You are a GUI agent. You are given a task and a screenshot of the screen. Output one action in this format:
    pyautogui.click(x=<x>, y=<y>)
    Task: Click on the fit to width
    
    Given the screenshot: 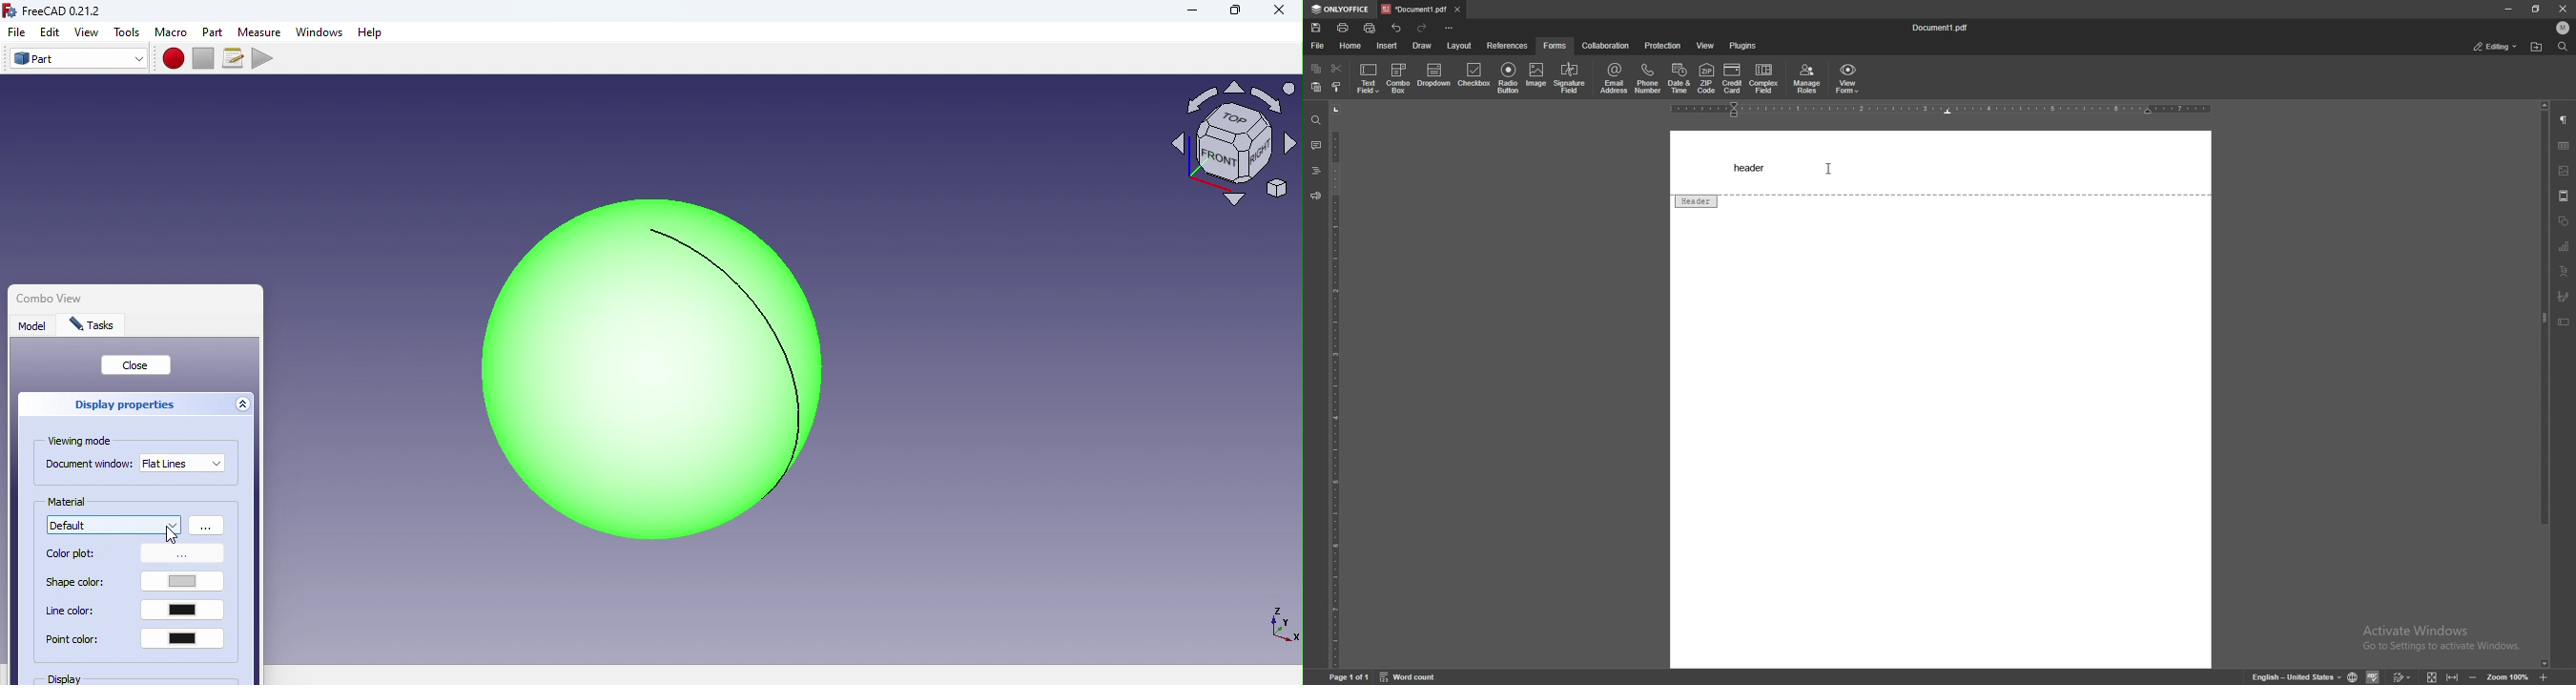 What is the action you would take?
    pyautogui.click(x=2453, y=677)
    